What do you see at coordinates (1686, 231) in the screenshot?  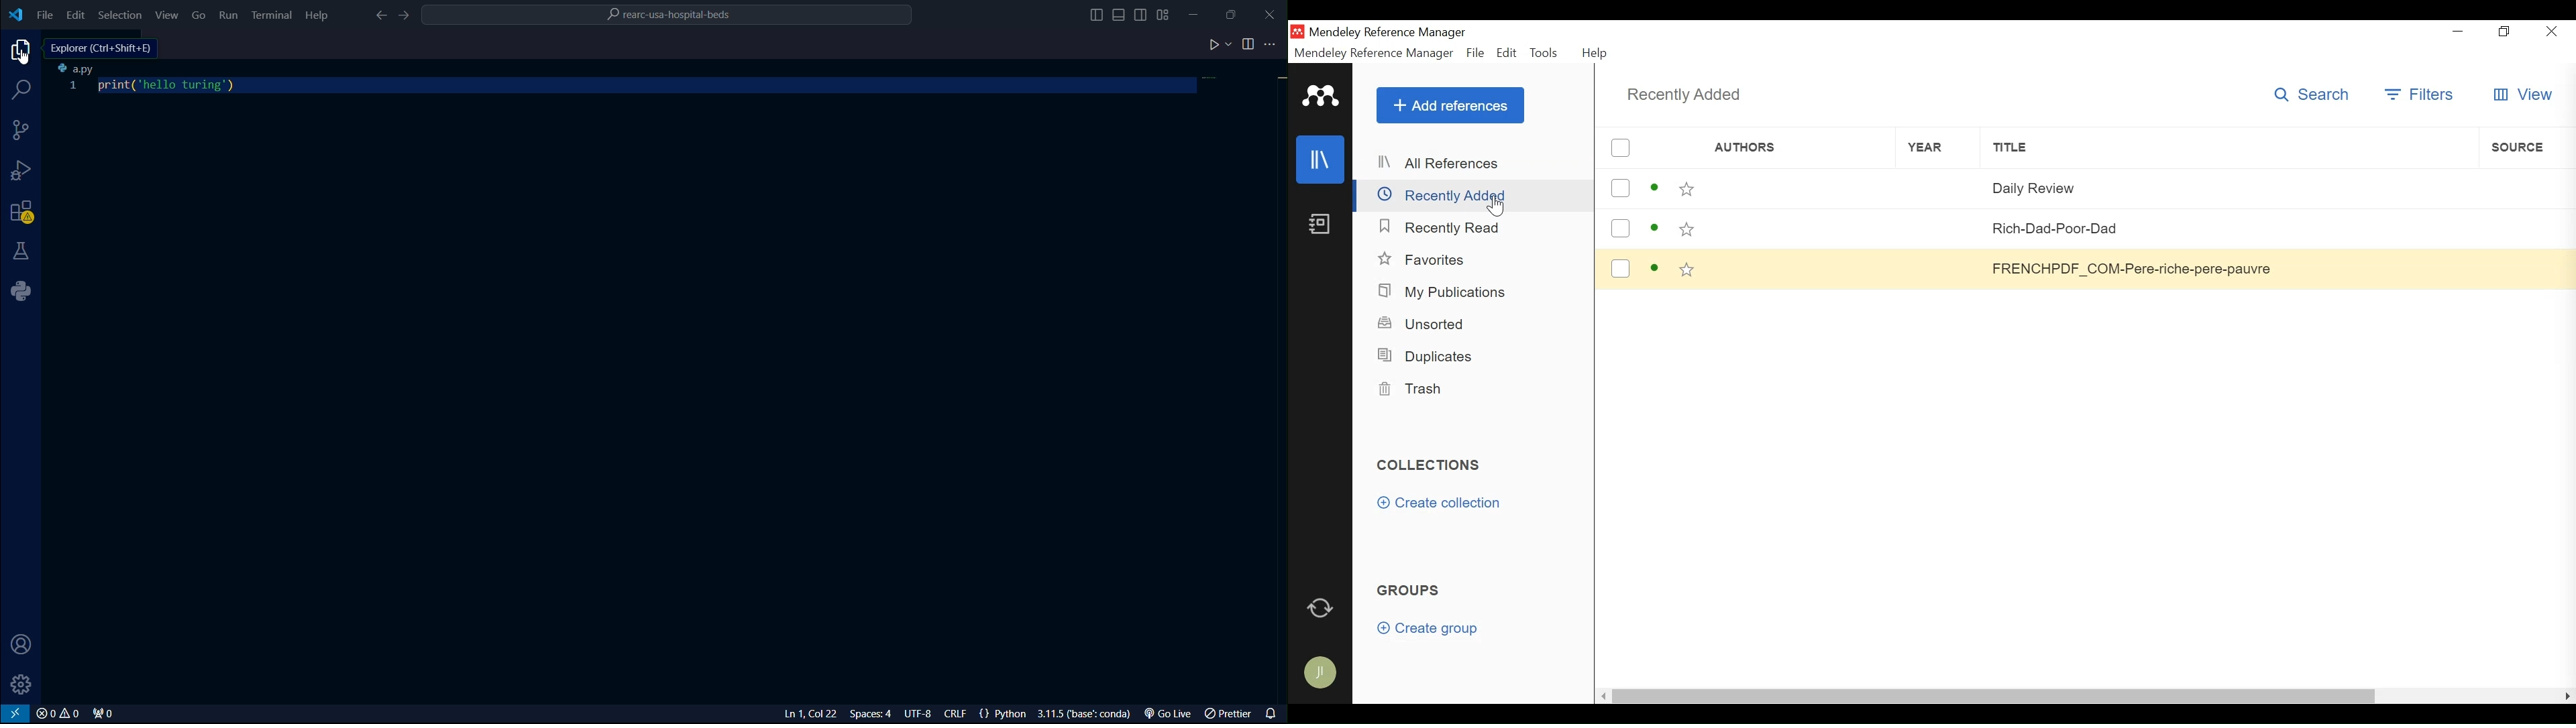 I see `(un)select Favorite` at bounding box center [1686, 231].